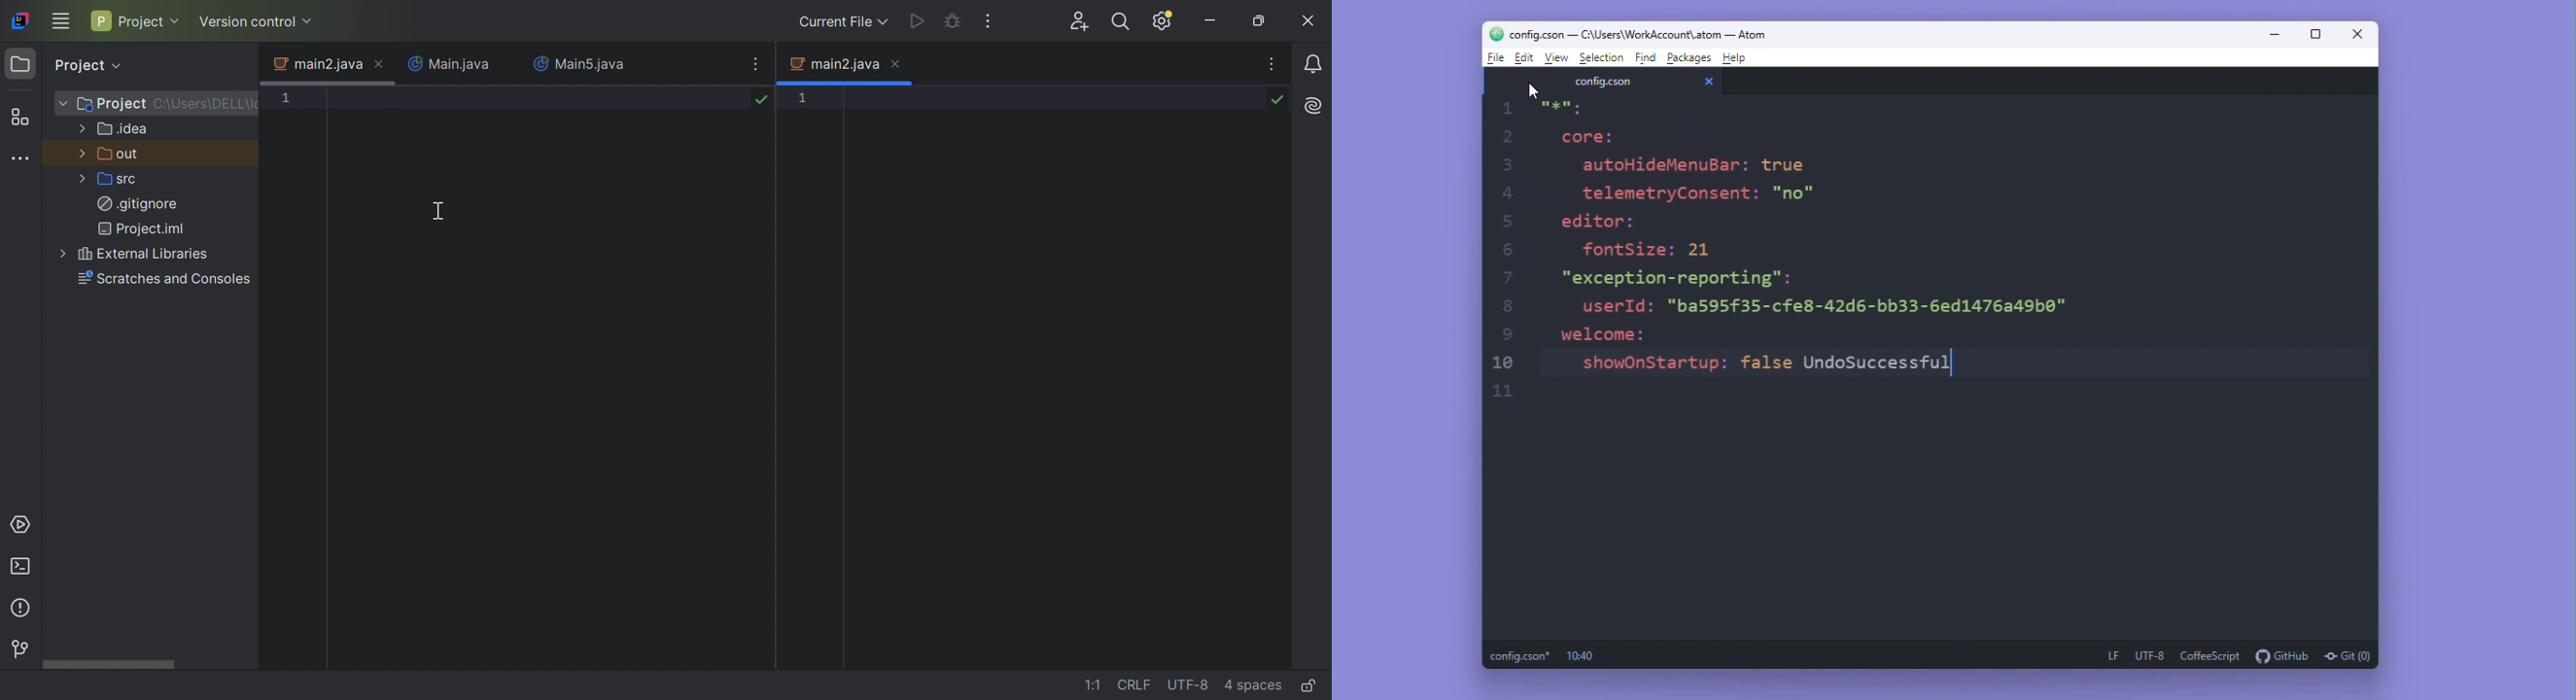 Image resolution: width=2576 pixels, height=700 pixels. I want to click on maximize, so click(2320, 33).